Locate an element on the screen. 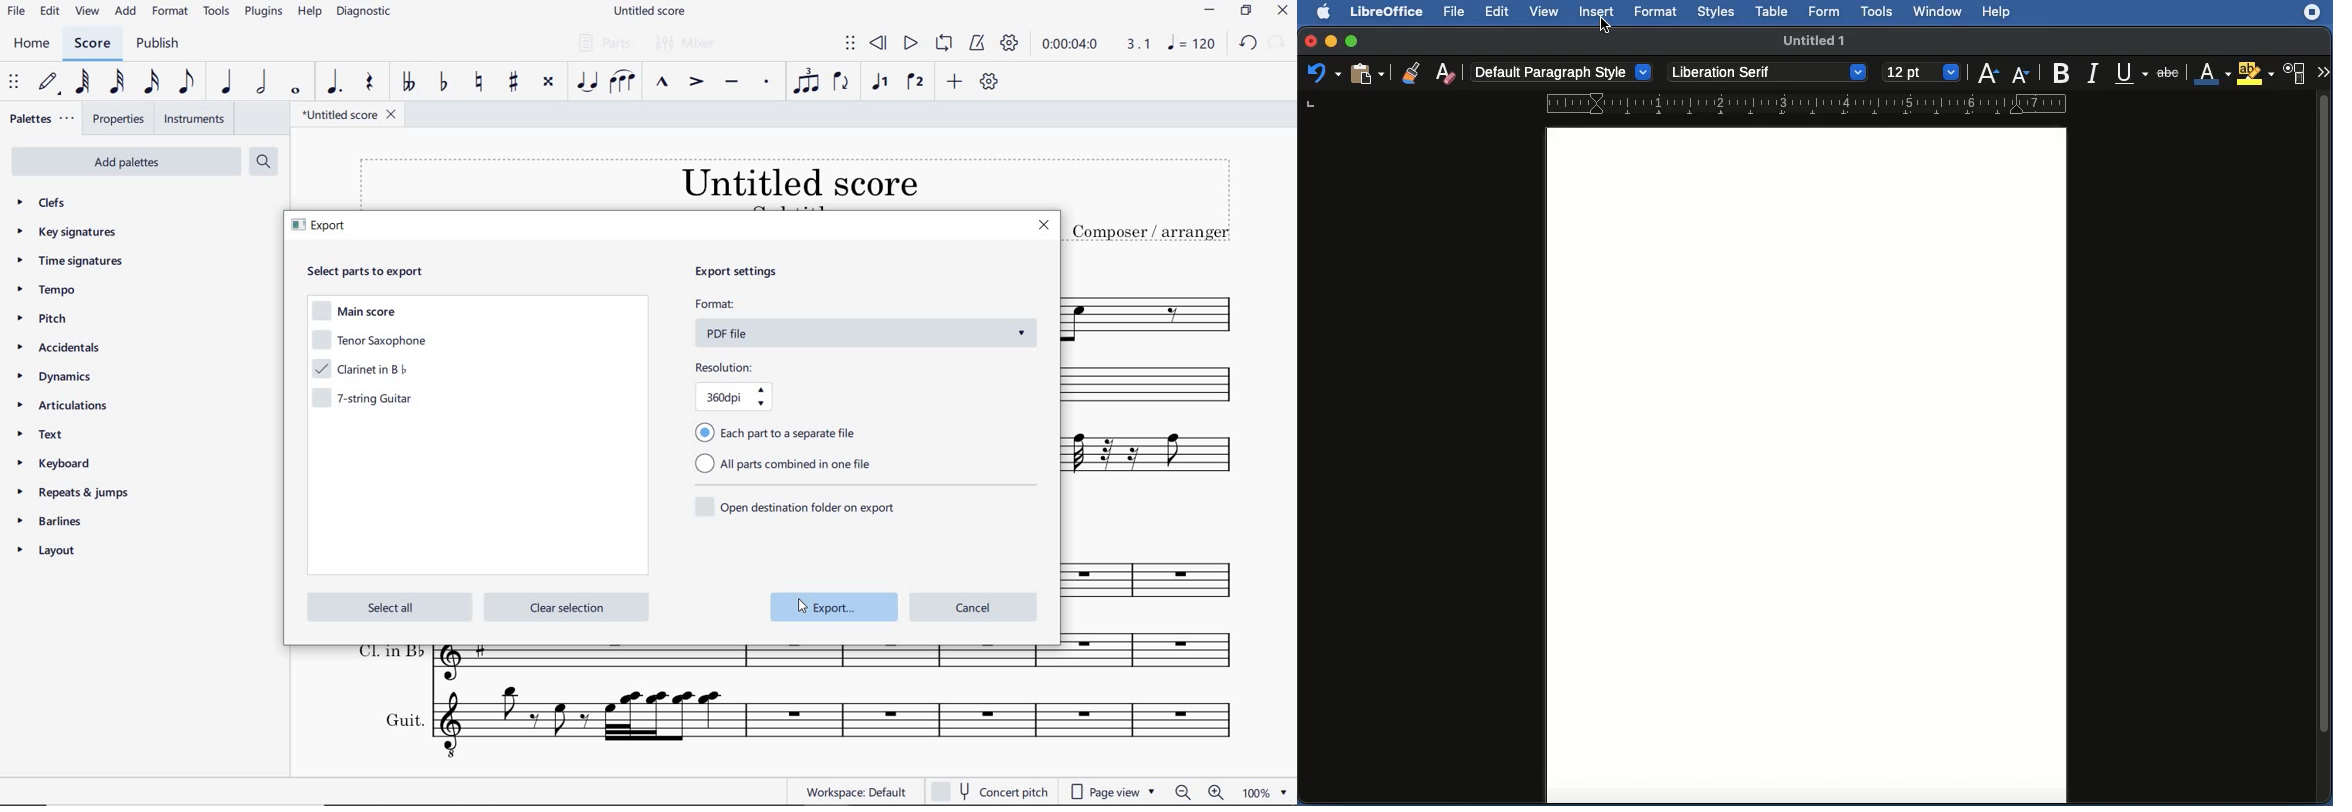 The height and width of the screenshot is (812, 2352). tempo is located at coordinates (49, 291).